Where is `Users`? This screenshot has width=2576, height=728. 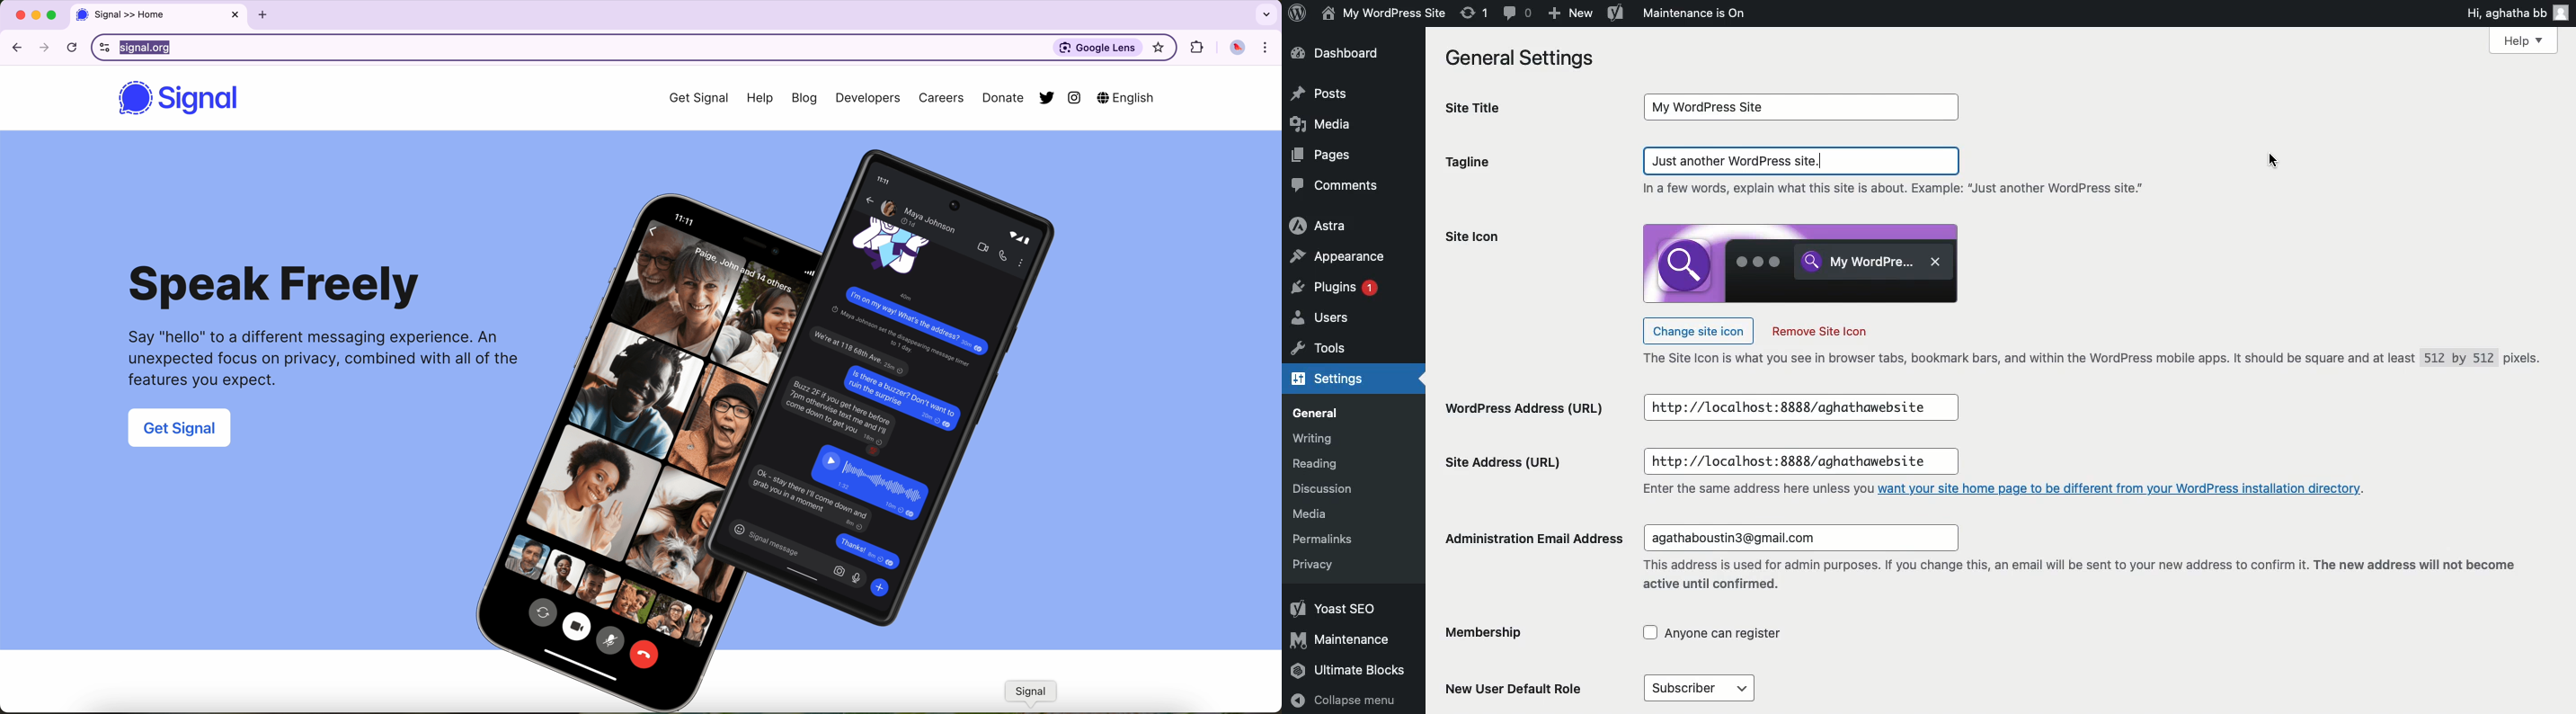
Users is located at coordinates (1323, 320).